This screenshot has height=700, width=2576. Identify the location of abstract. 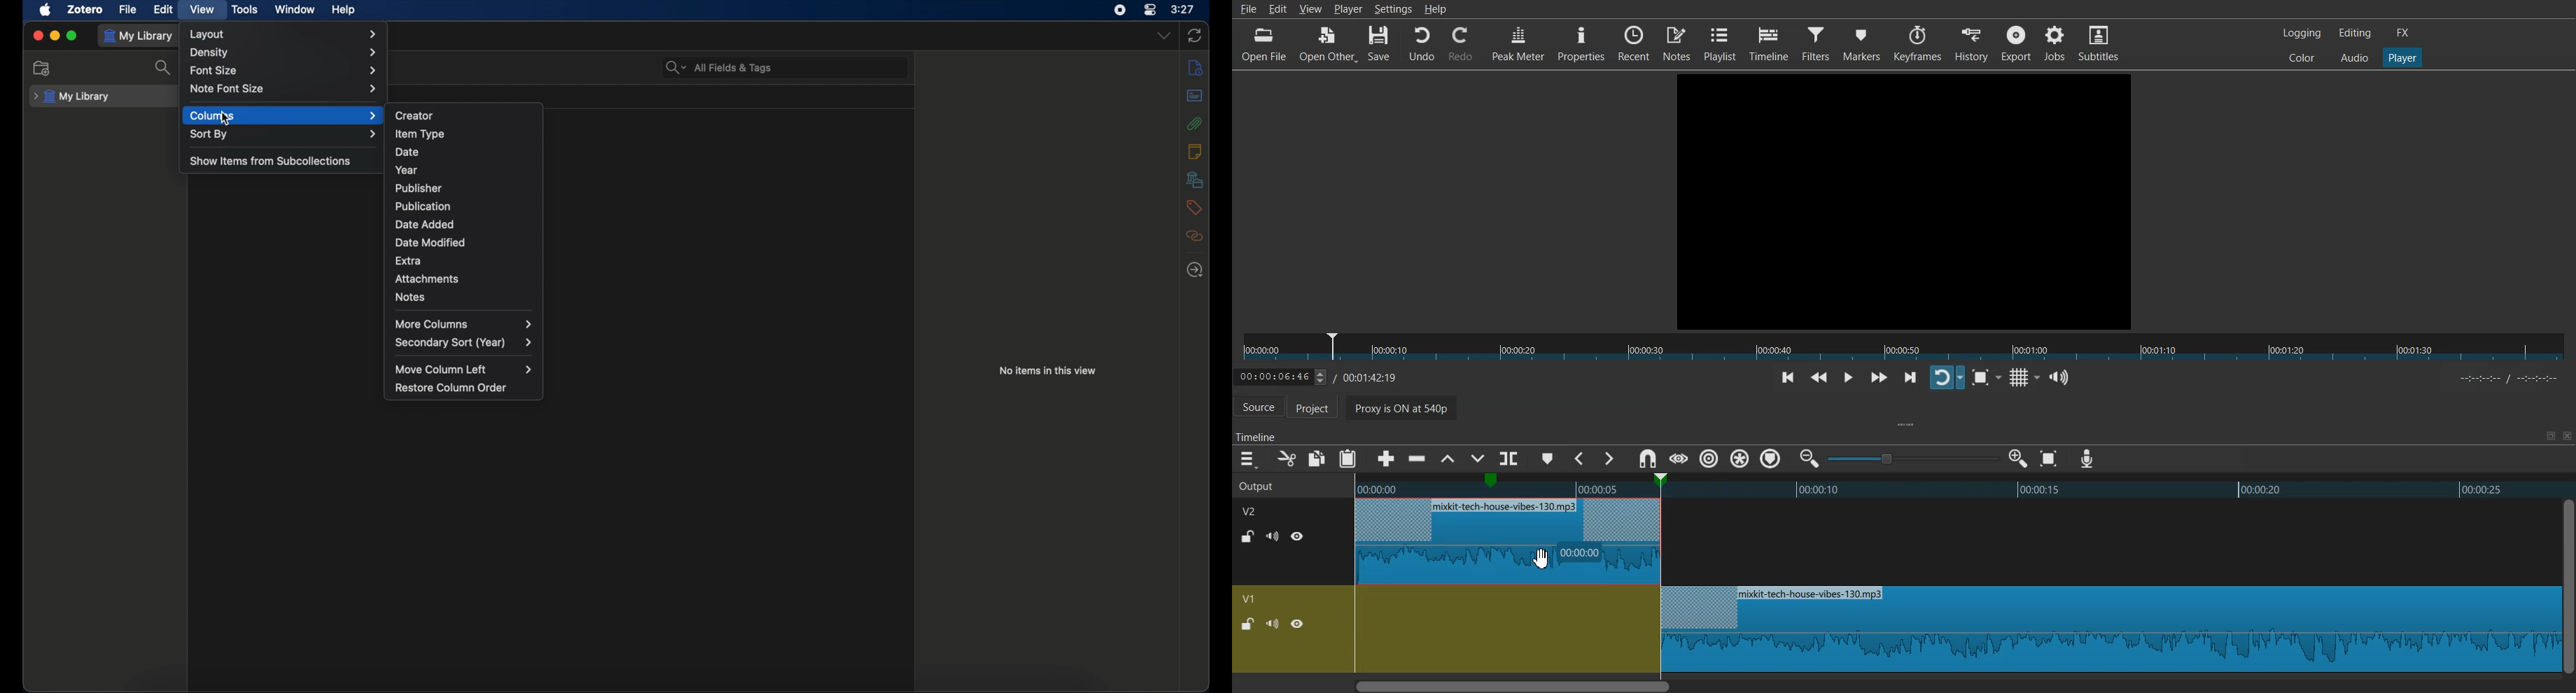
(1194, 95).